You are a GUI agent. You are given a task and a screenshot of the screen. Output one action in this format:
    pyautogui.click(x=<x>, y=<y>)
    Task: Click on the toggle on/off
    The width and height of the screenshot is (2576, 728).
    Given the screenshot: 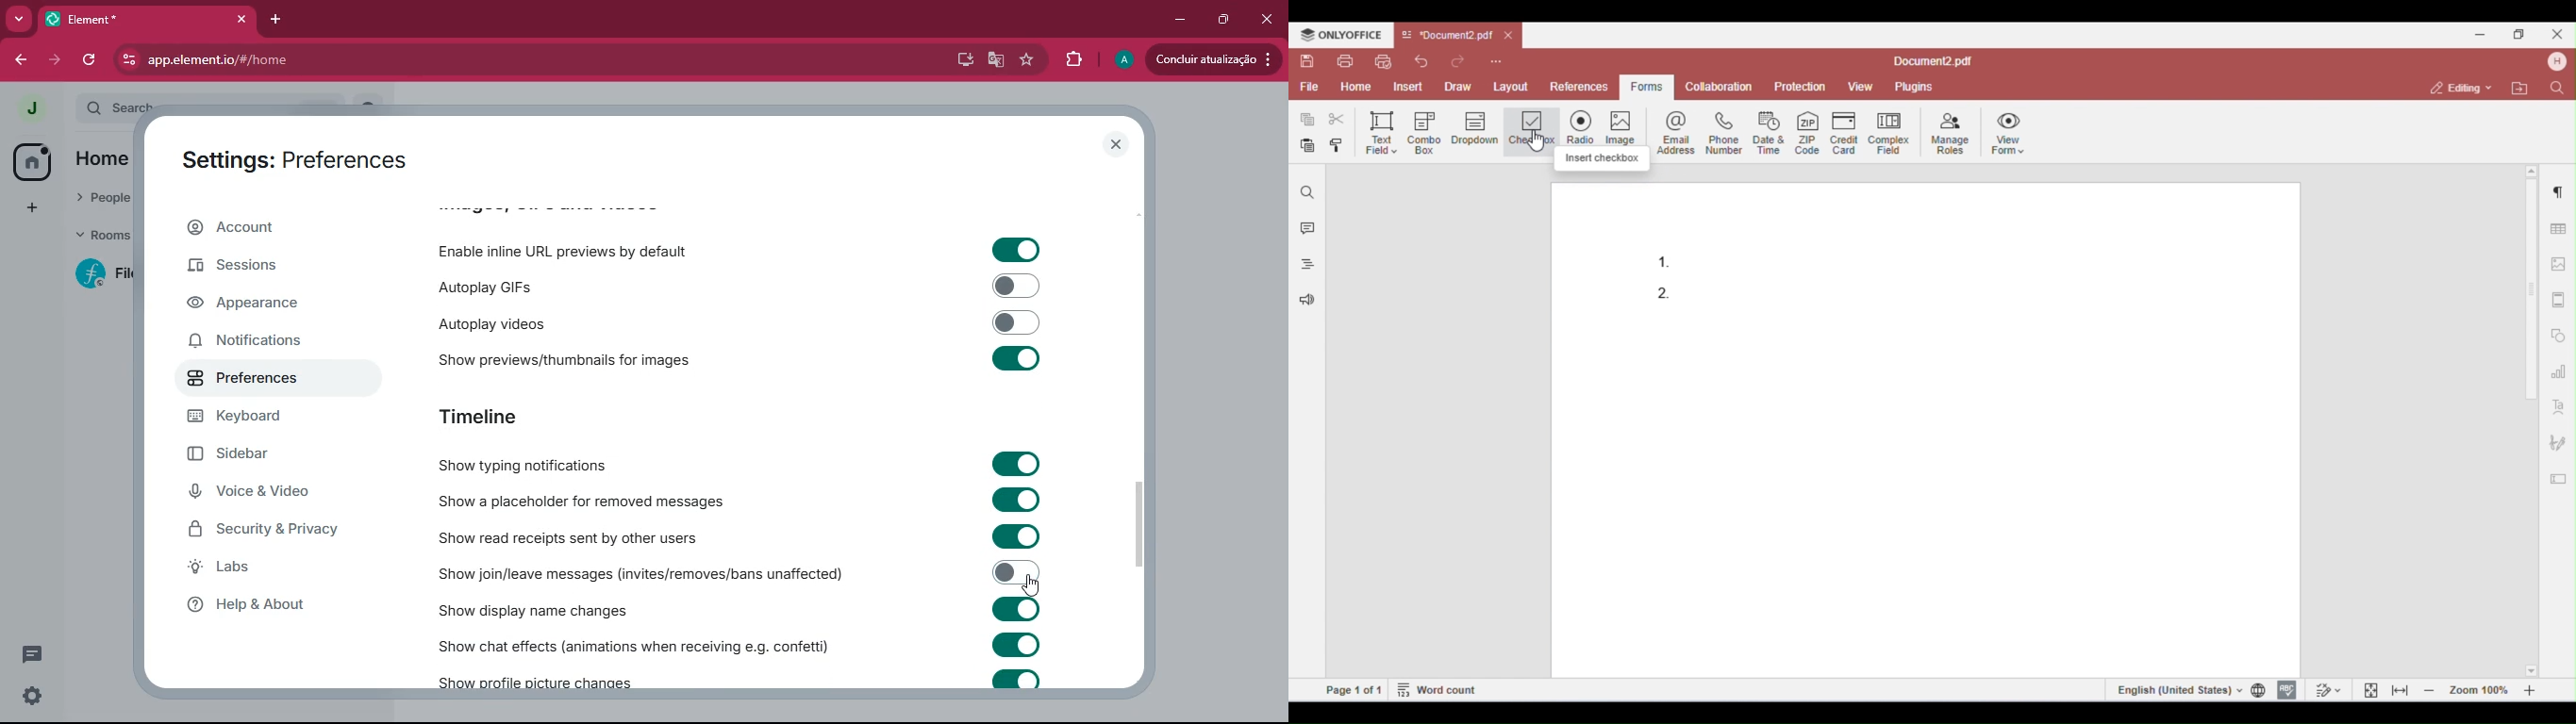 What is the action you would take?
    pyautogui.click(x=1018, y=645)
    